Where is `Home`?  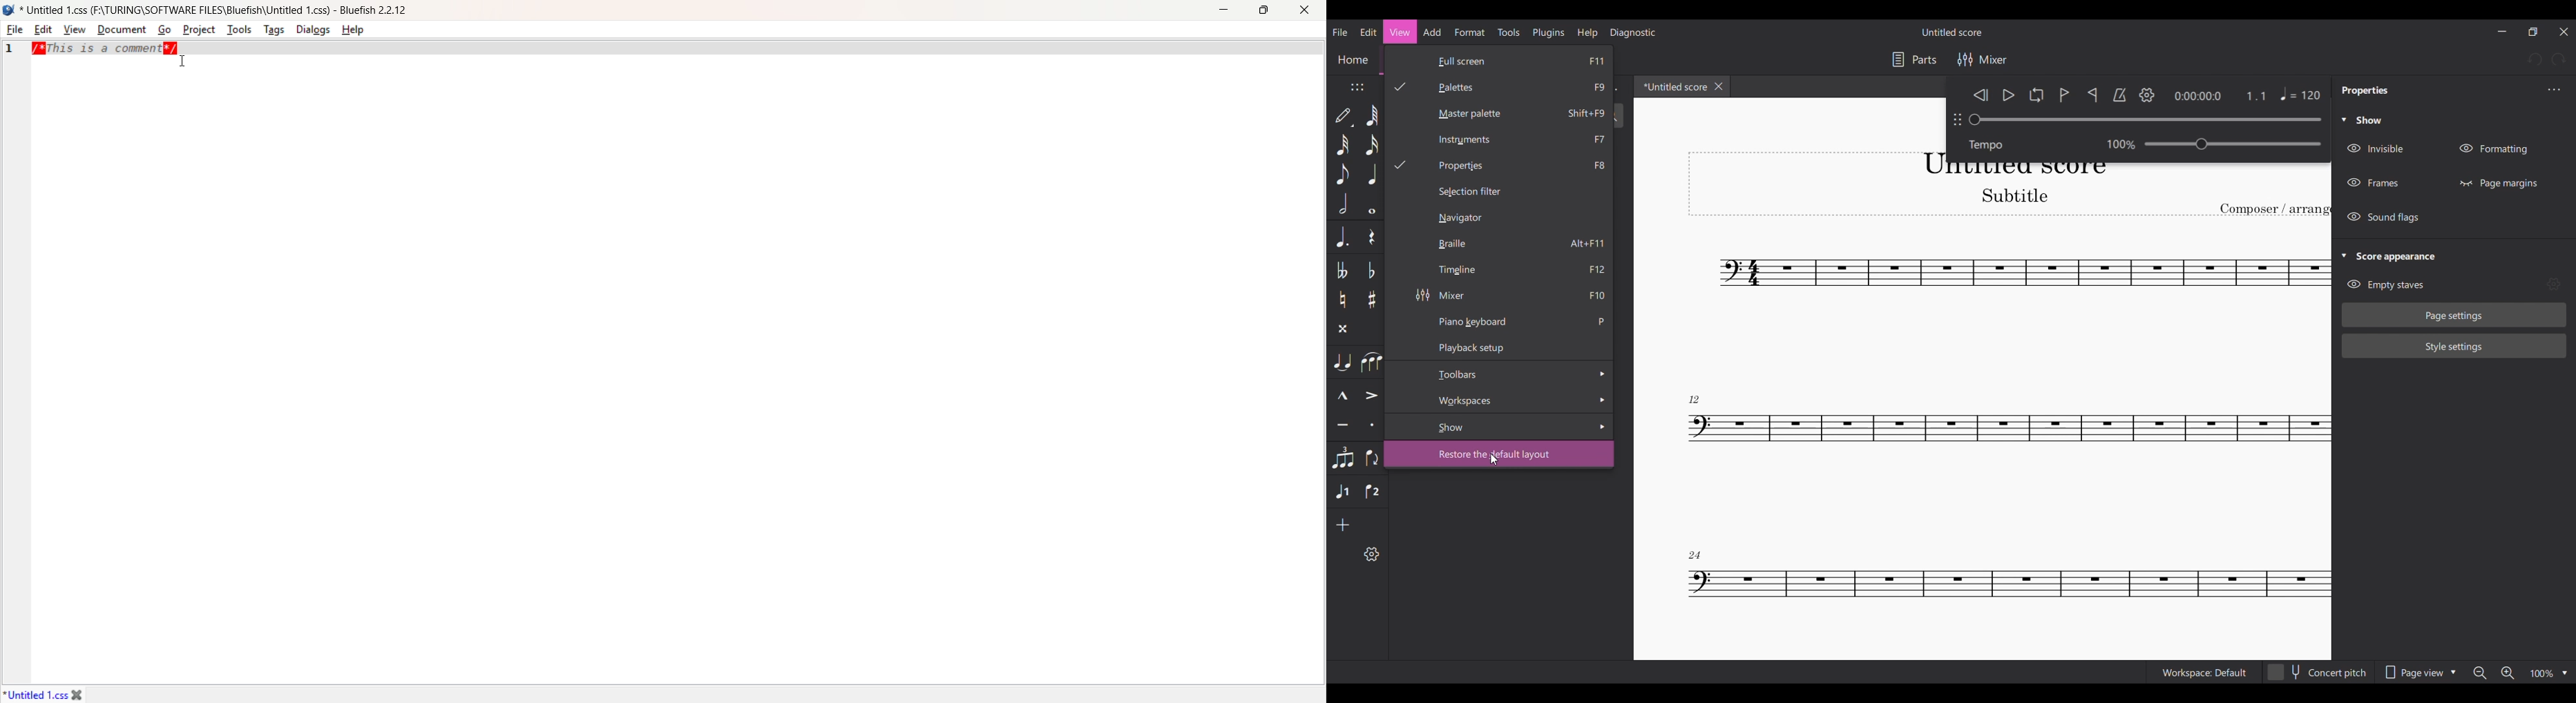
Home is located at coordinates (1353, 62).